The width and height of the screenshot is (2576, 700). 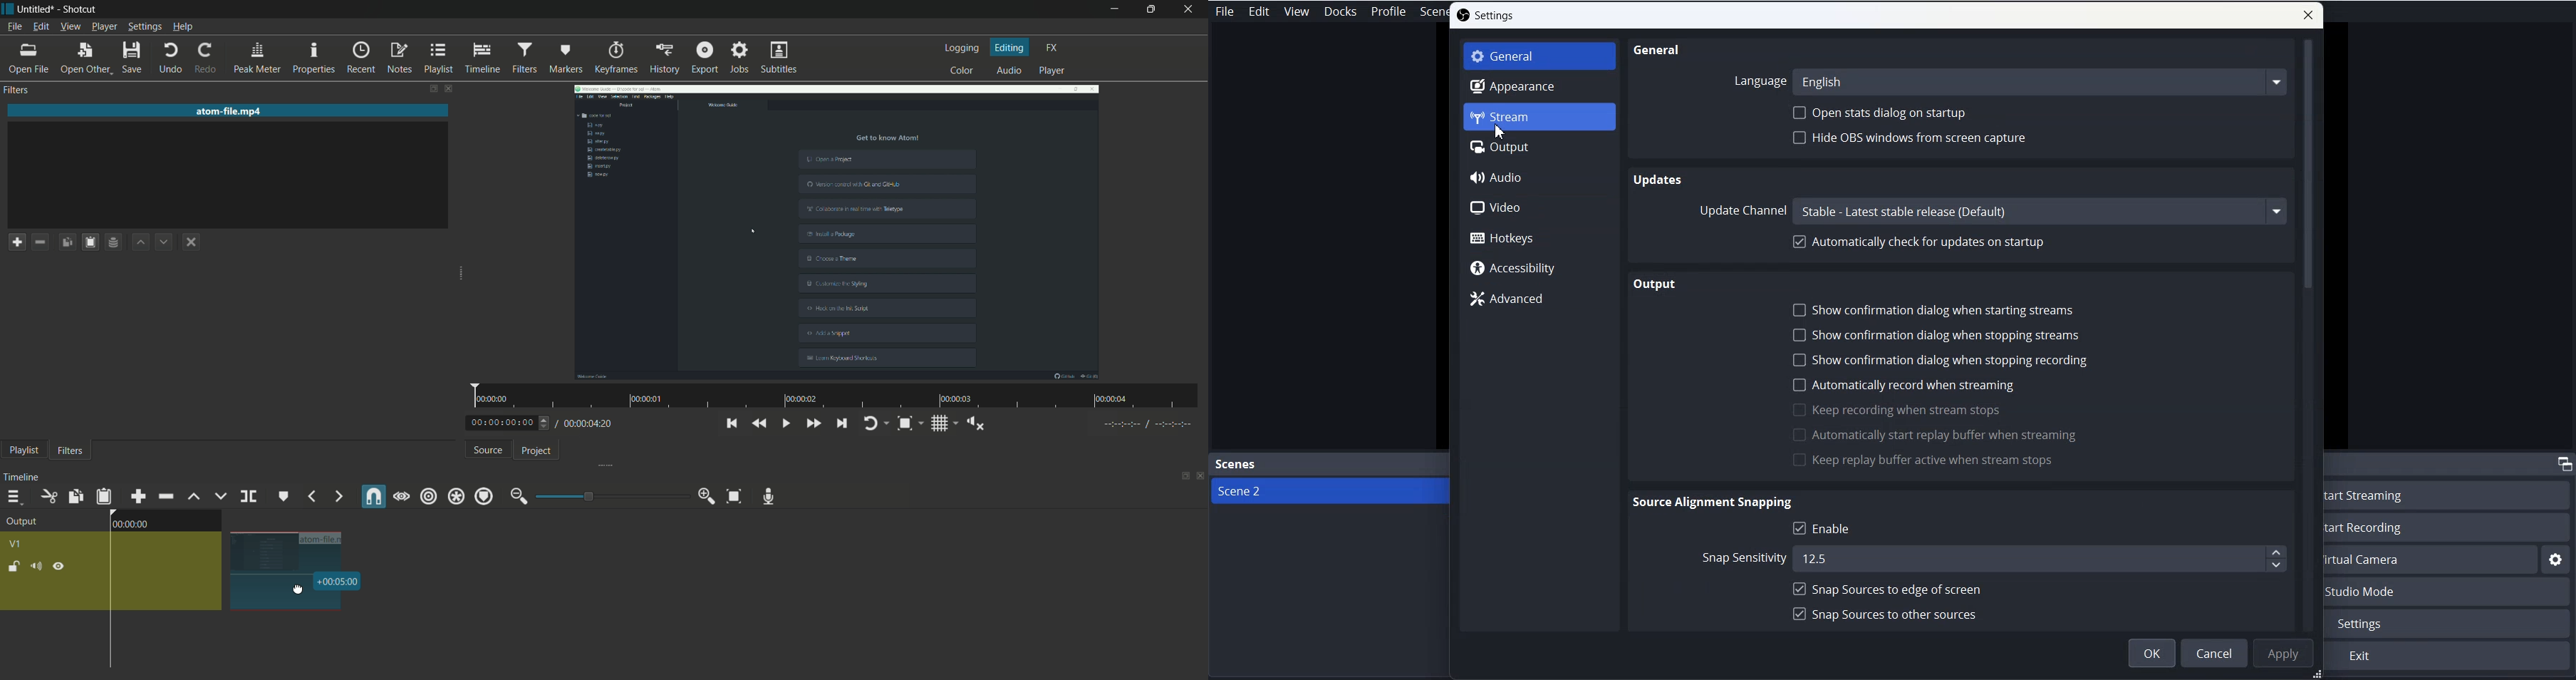 I want to click on mute/unmute, so click(x=36, y=565).